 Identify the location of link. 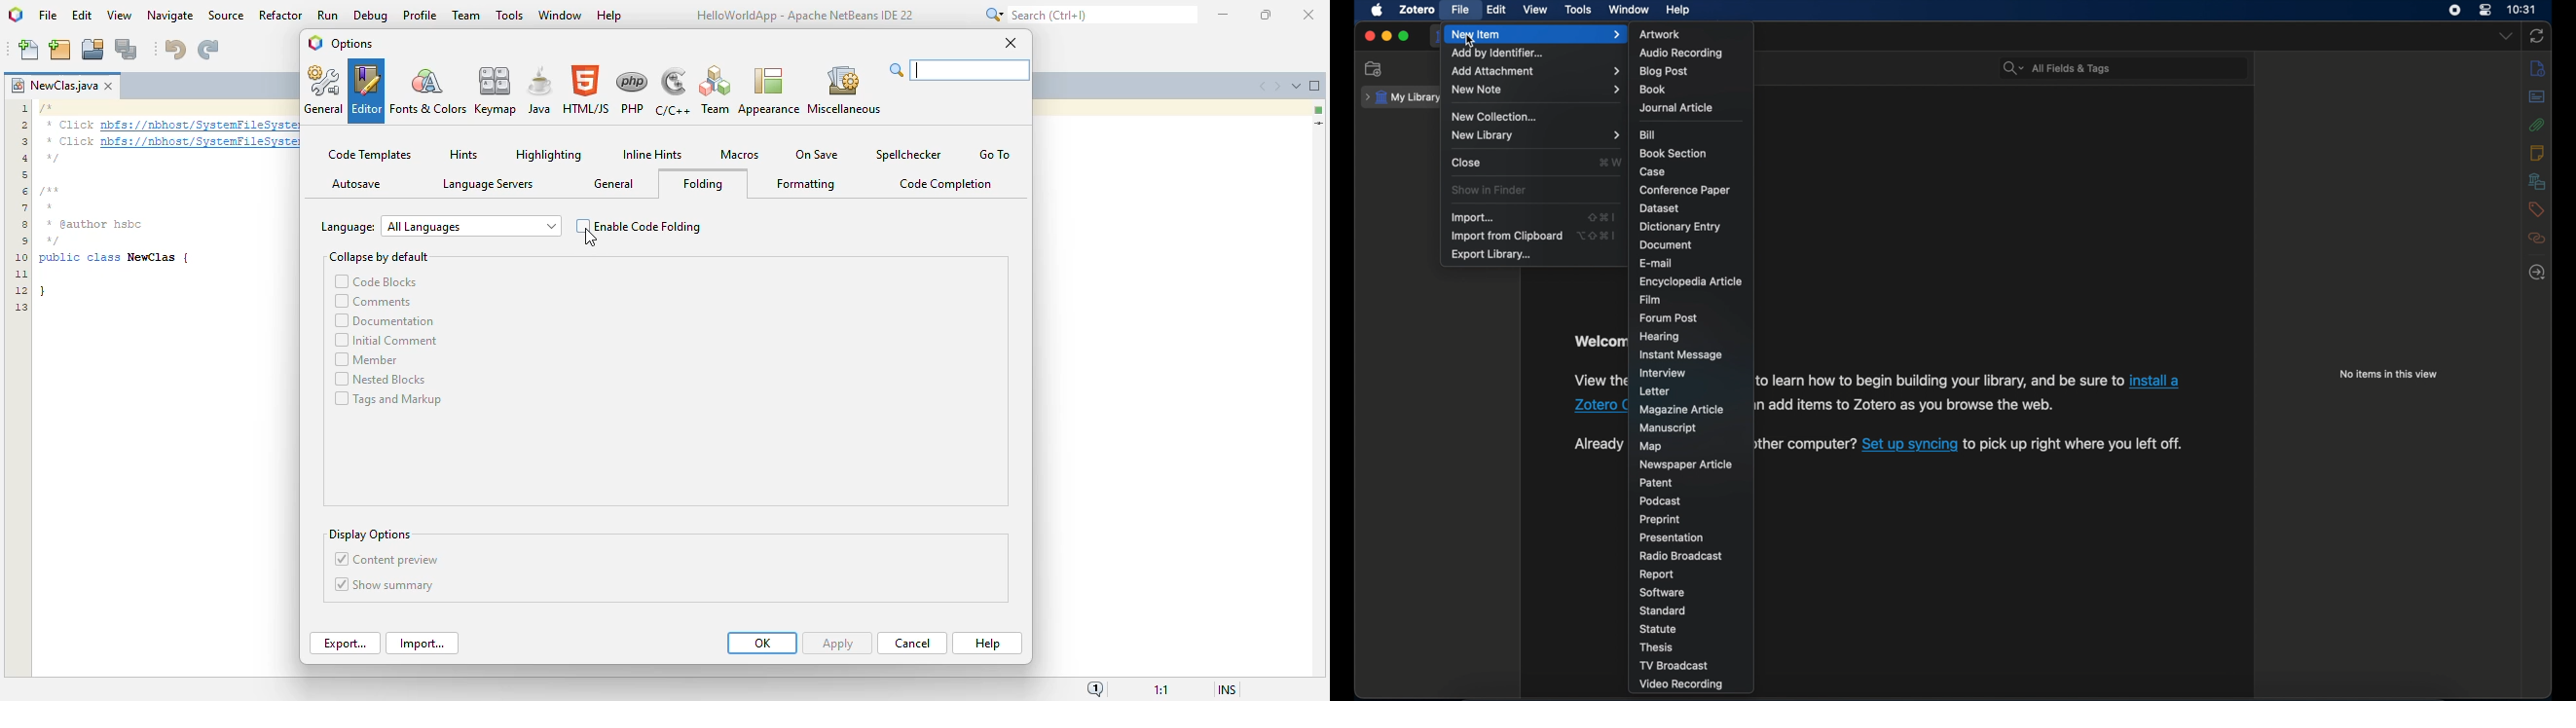
(2153, 382).